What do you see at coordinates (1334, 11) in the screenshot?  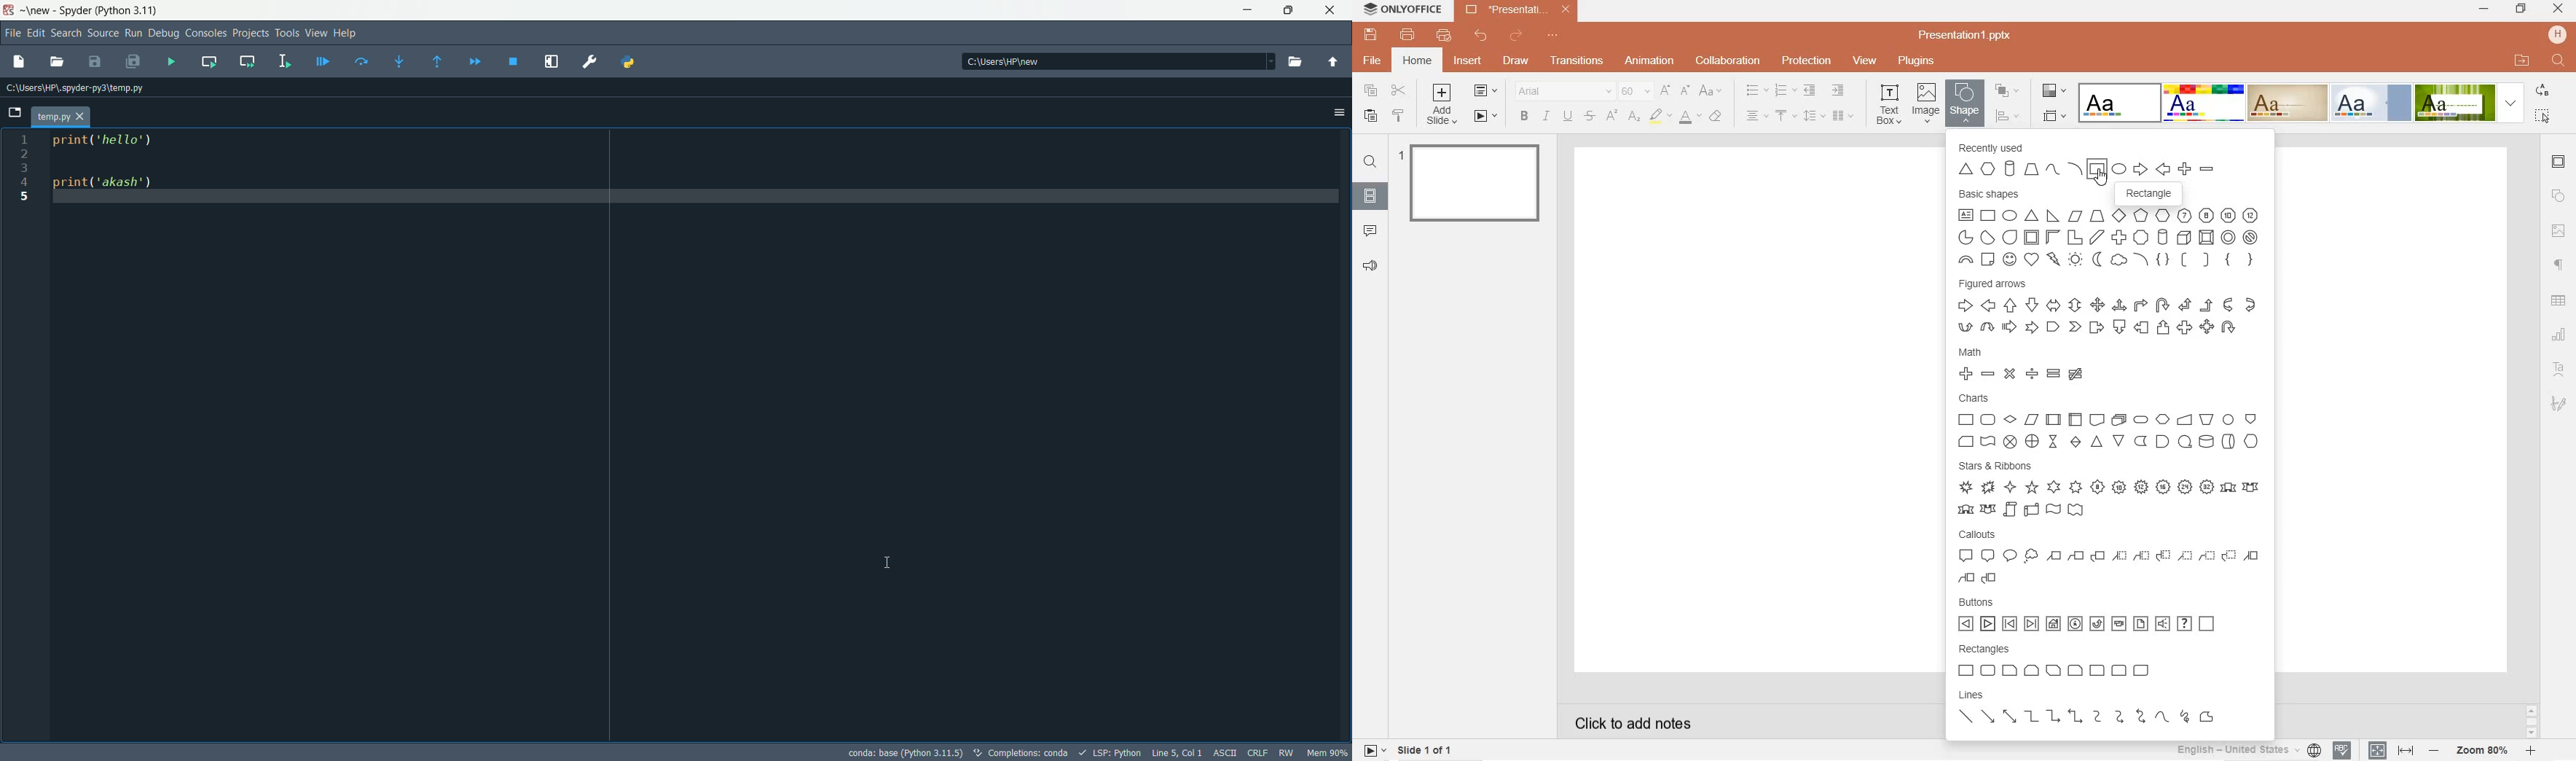 I see `close app` at bounding box center [1334, 11].